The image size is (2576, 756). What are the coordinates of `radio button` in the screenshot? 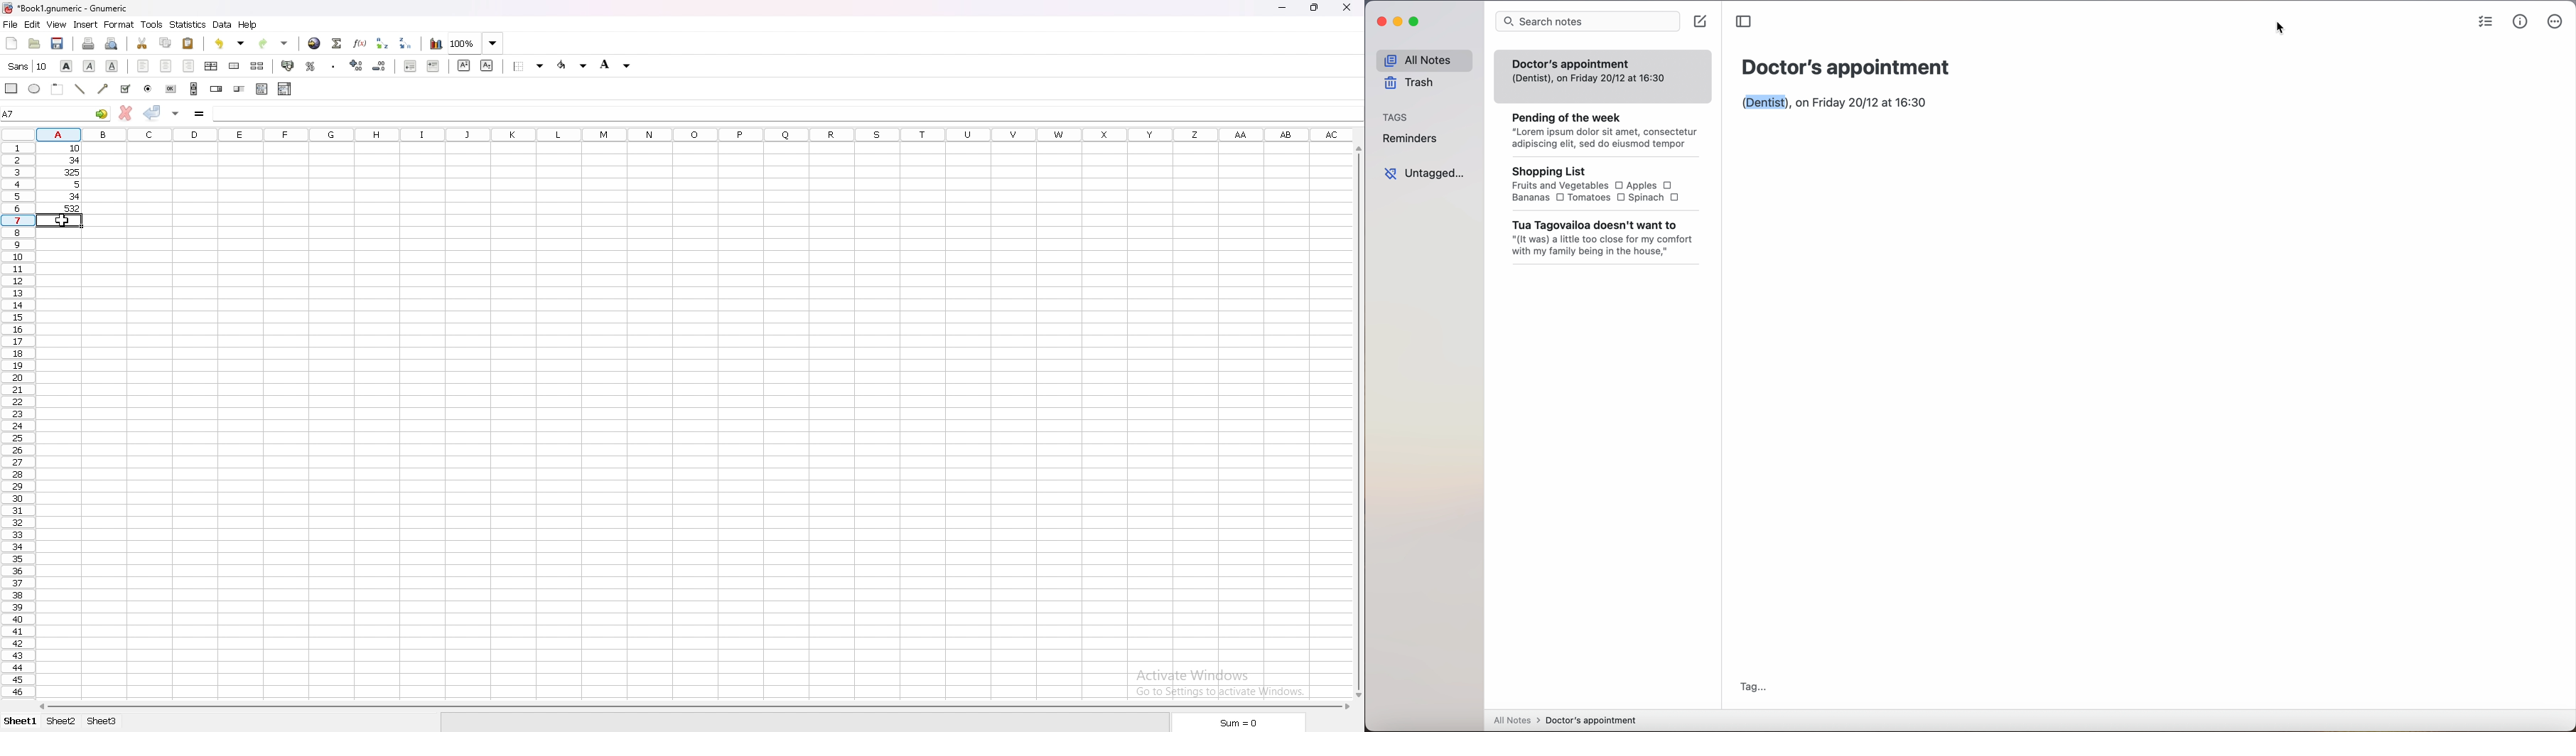 It's located at (149, 89).